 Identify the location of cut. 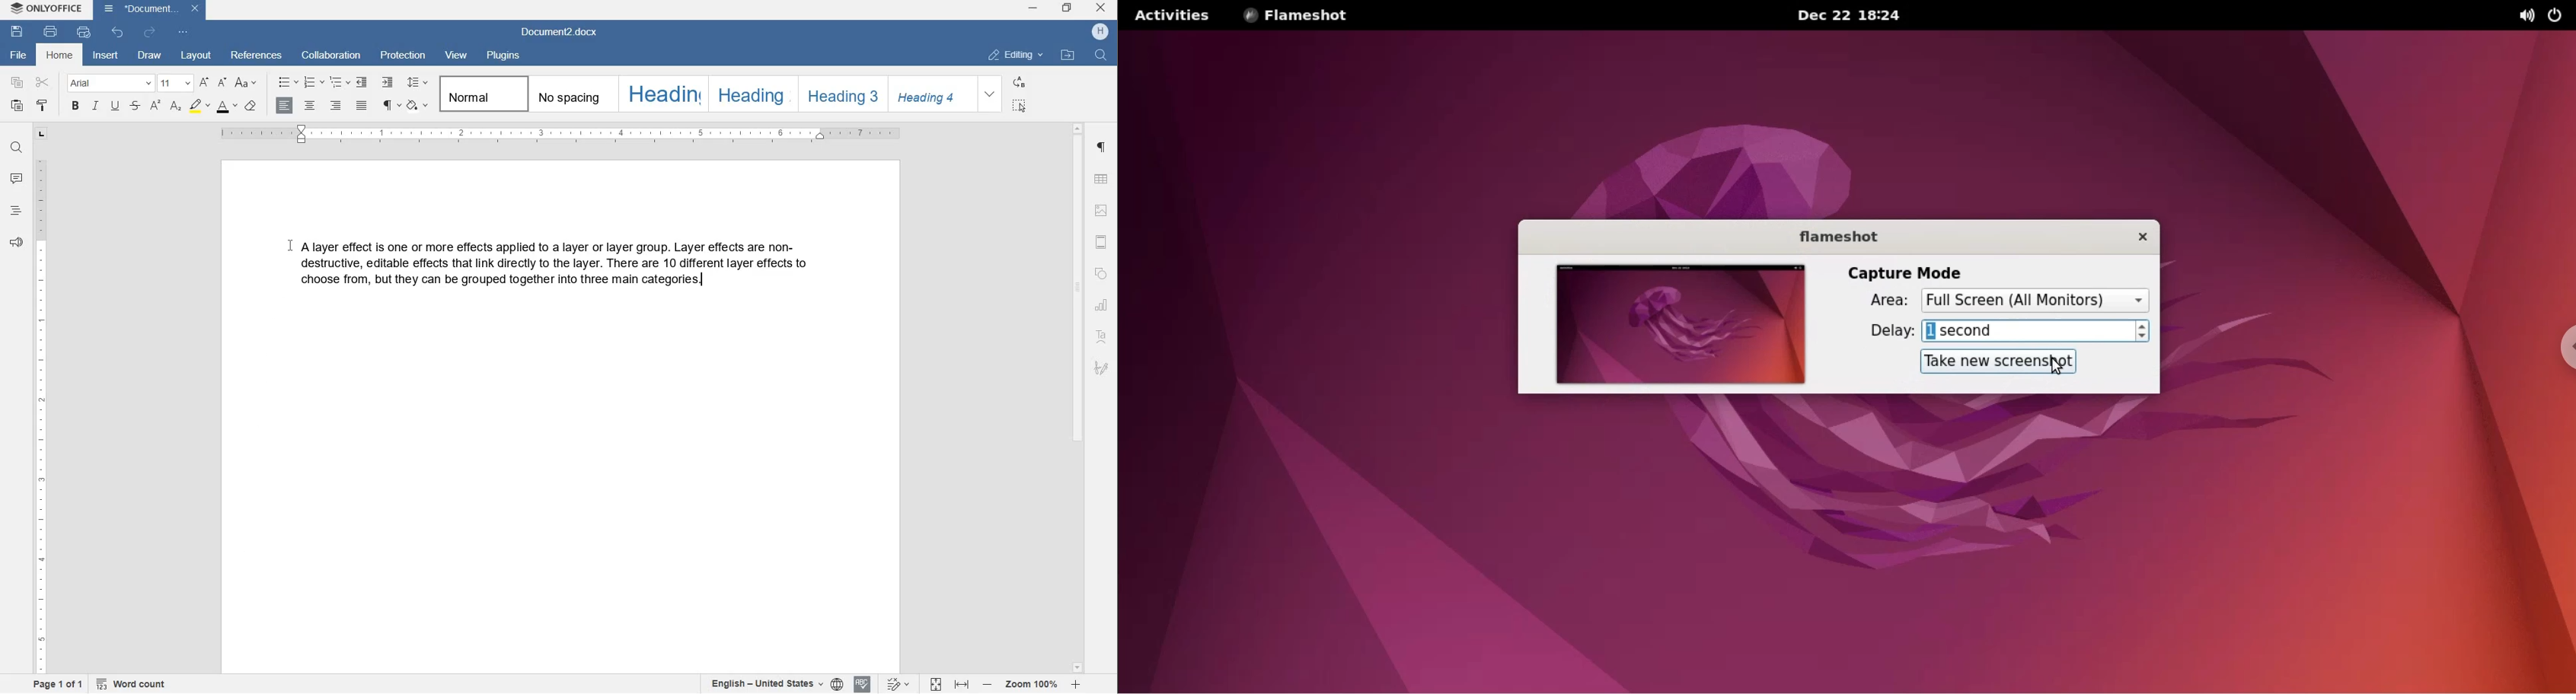
(43, 83).